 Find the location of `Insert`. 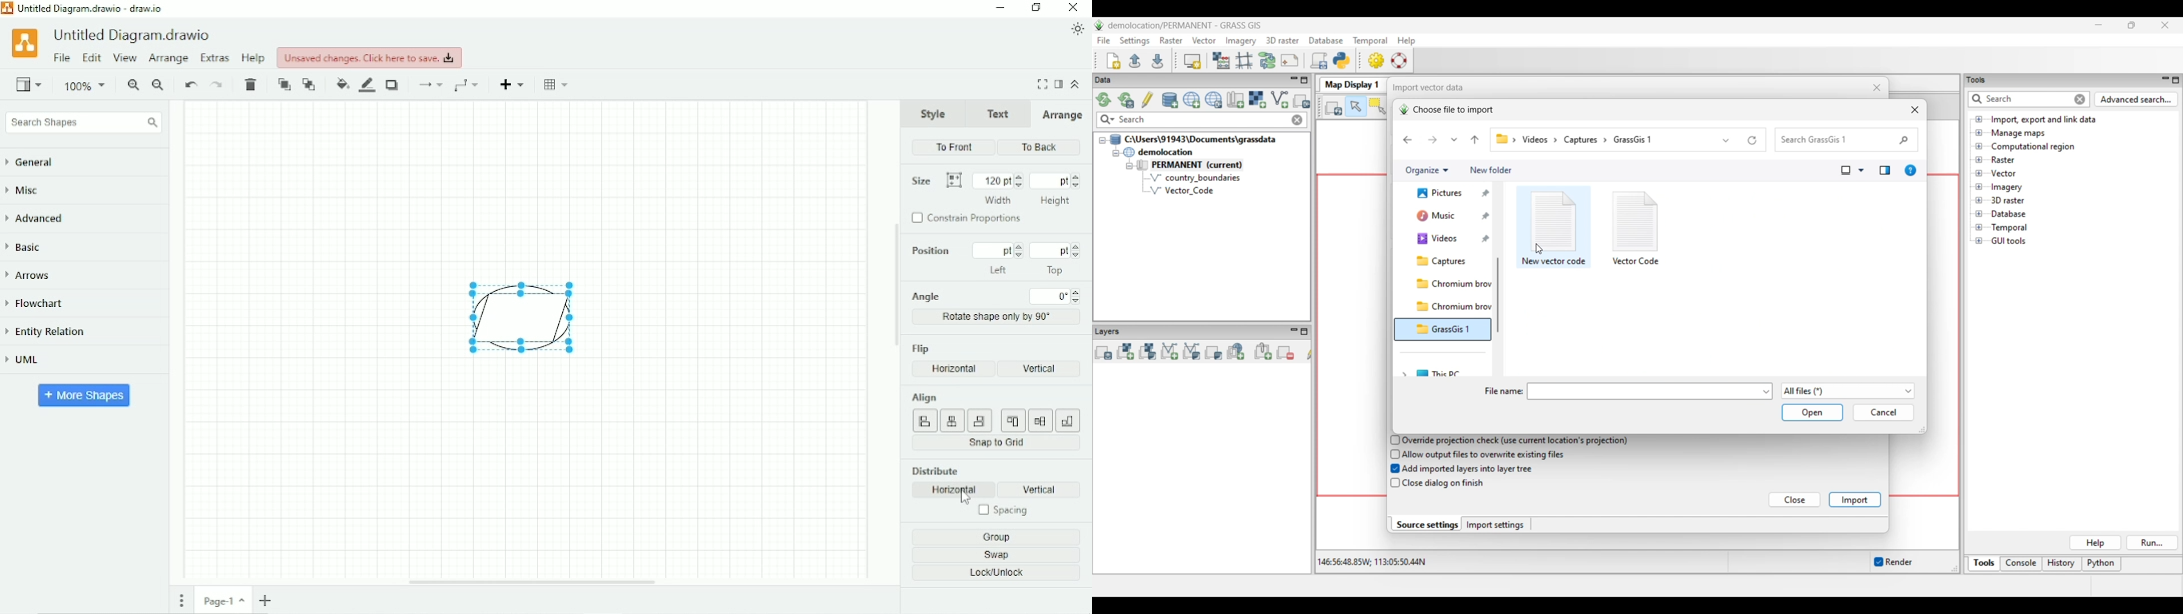

Insert is located at coordinates (514, 84).